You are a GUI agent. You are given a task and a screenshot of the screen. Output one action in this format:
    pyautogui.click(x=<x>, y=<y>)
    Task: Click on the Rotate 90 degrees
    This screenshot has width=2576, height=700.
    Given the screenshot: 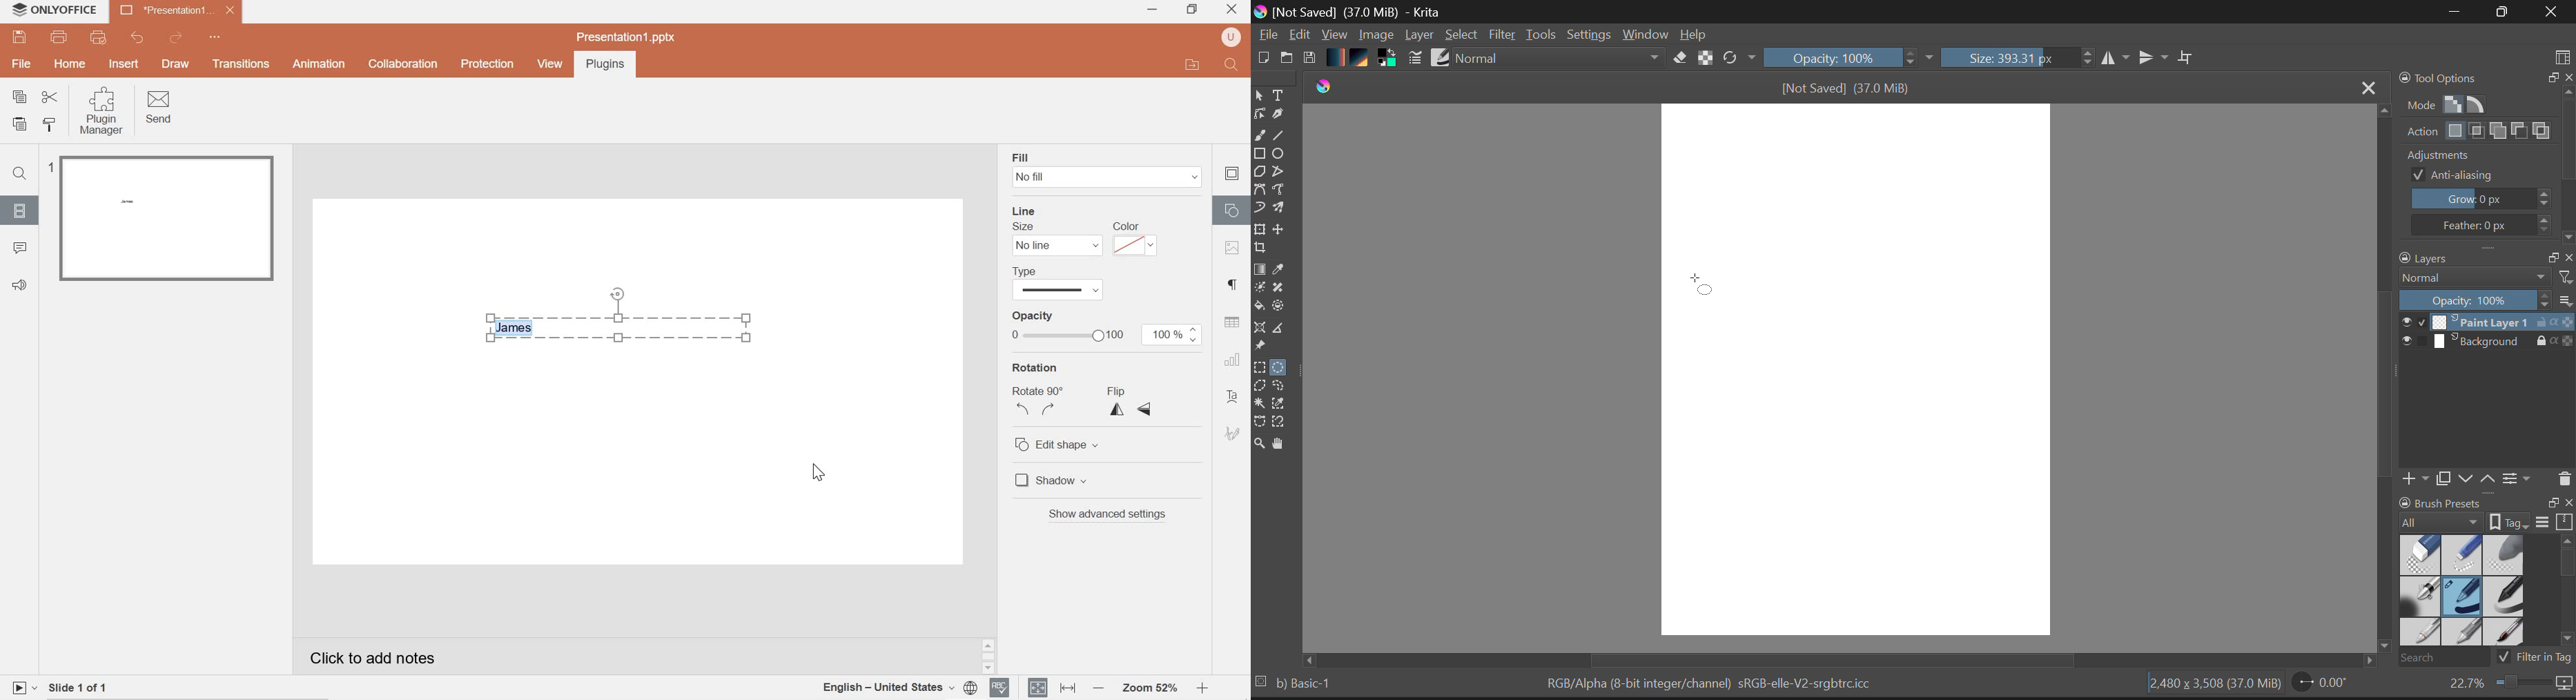 What is the action you would take?
    pyautogui.click(x=1039, y=405)
    